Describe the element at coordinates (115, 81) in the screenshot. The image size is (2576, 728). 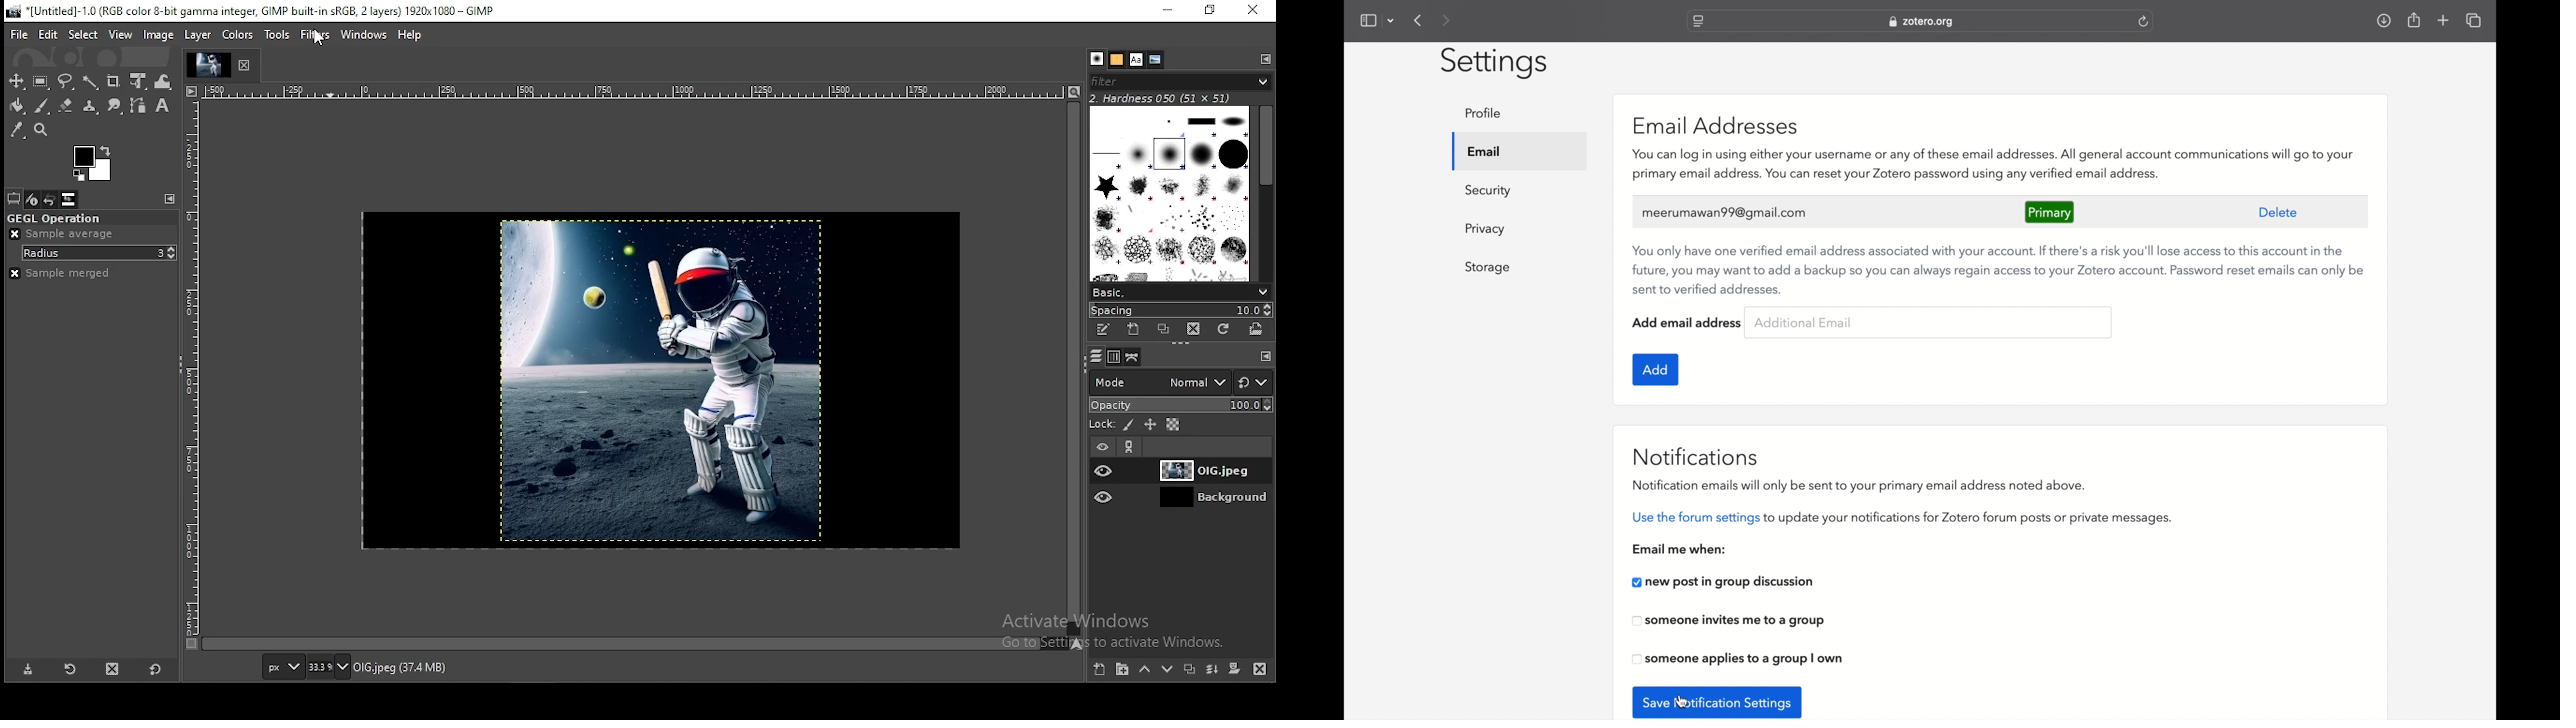
I see `crop` at that location.